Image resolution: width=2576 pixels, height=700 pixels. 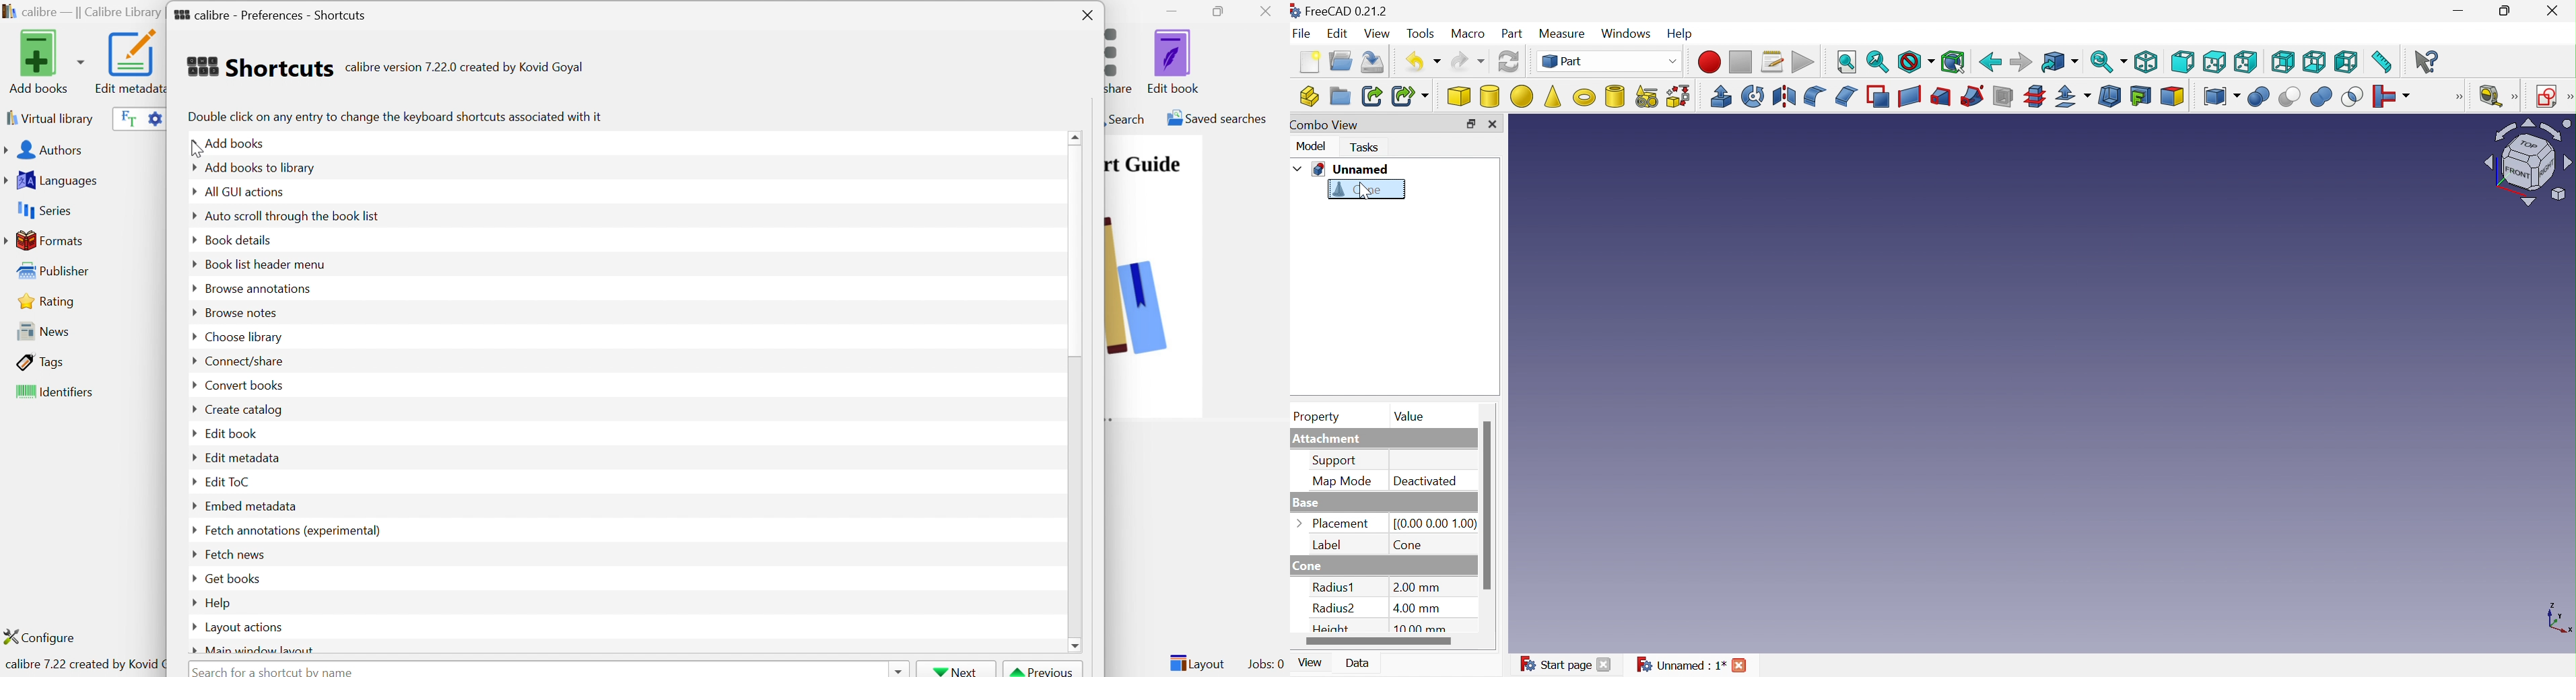 I want to click on Main window layout, so click(x=261, y=649).